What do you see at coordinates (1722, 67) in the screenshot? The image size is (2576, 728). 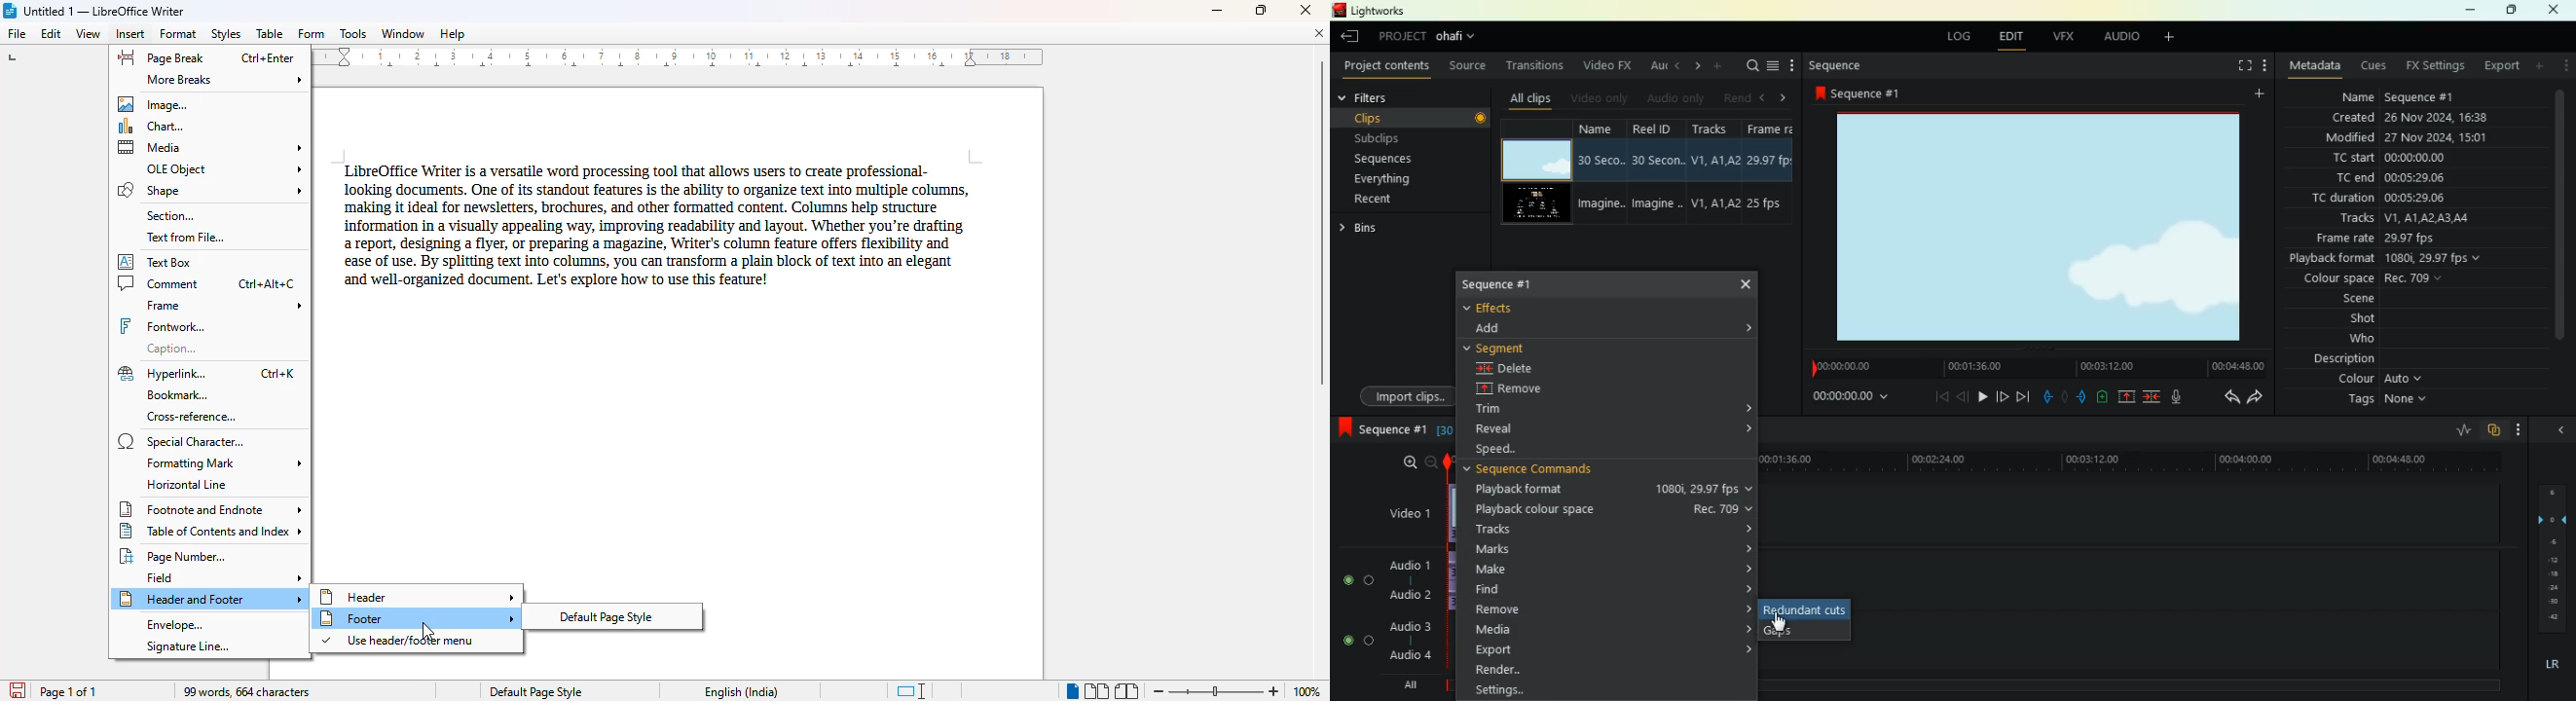 I see `more` at bounding box center [1722, 67].